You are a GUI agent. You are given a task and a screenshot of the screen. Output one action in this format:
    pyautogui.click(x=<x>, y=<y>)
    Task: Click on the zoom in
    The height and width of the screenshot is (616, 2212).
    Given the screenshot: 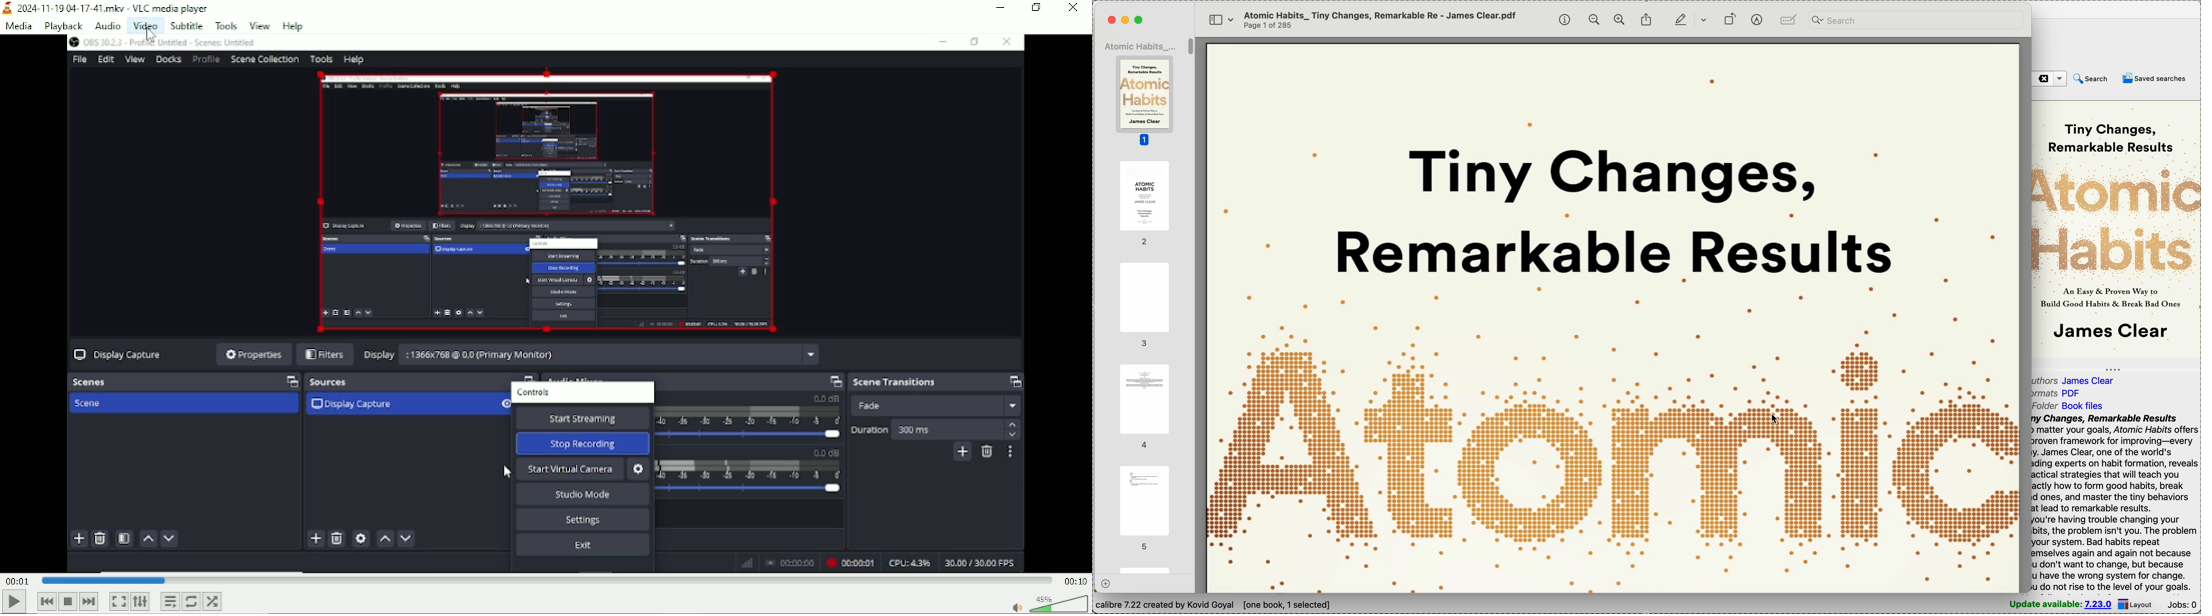 What is the action you would take?
    pyautogui.click(x=1620, y=20)
    